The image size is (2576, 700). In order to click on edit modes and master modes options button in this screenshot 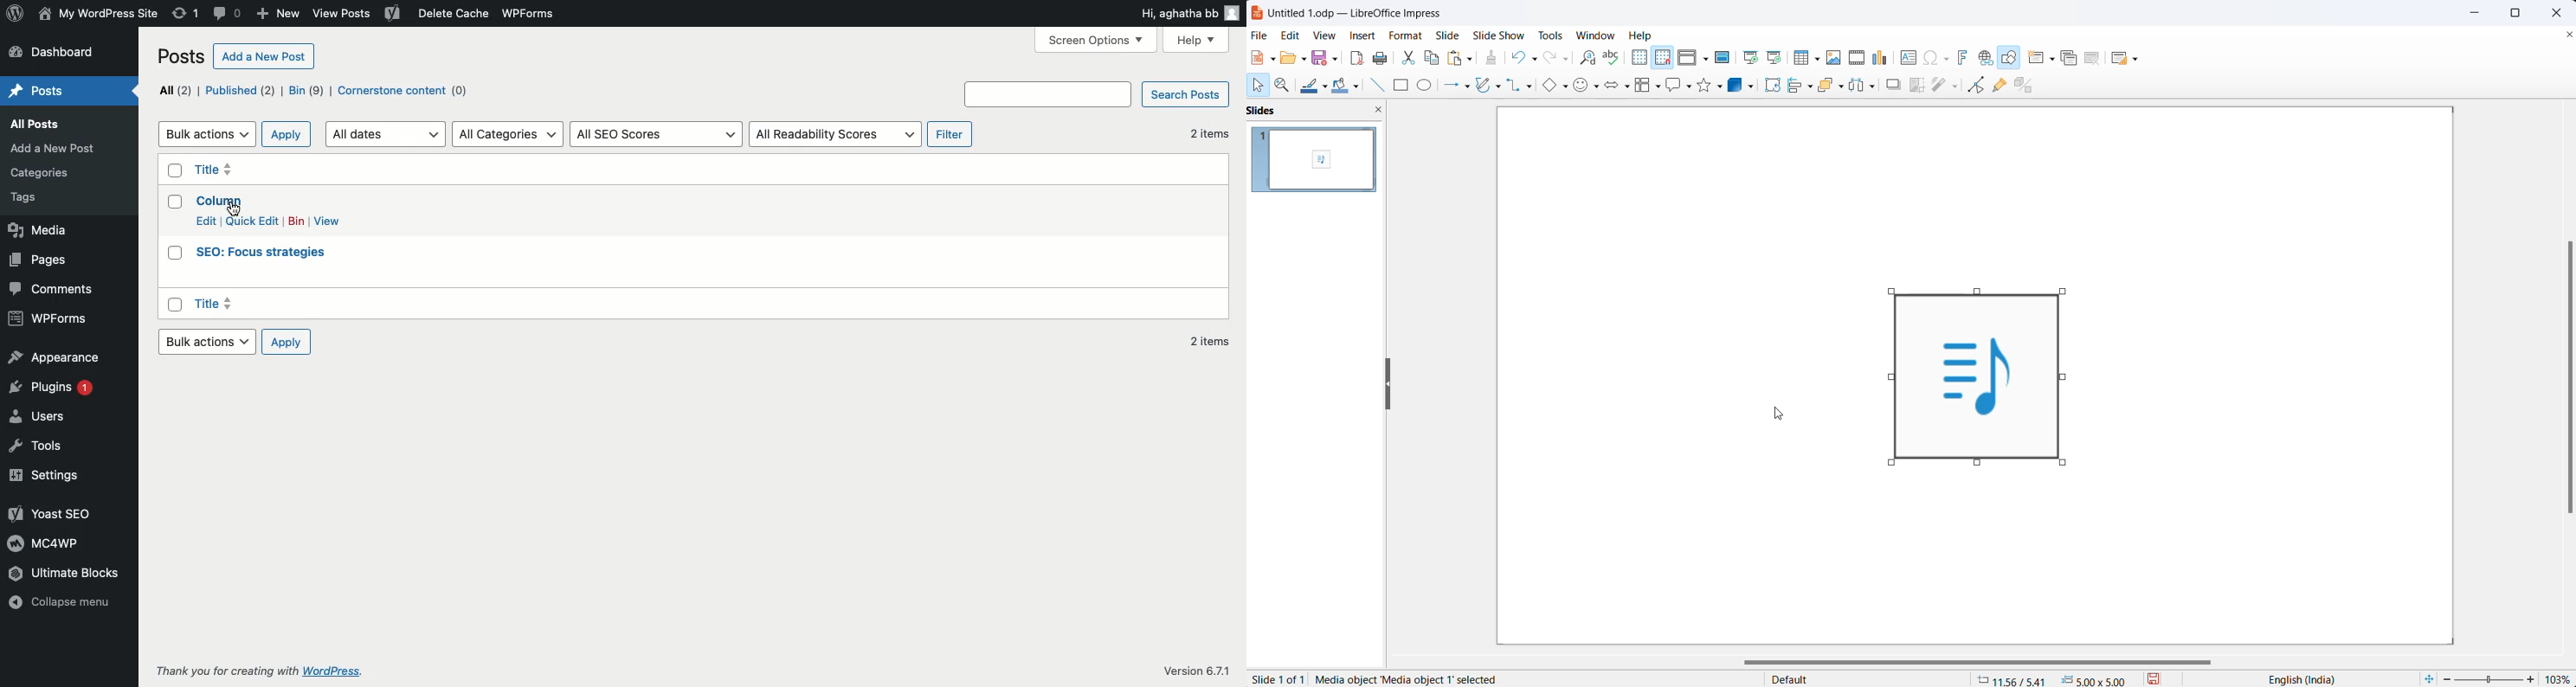, I will do `click(1707, 60)`.